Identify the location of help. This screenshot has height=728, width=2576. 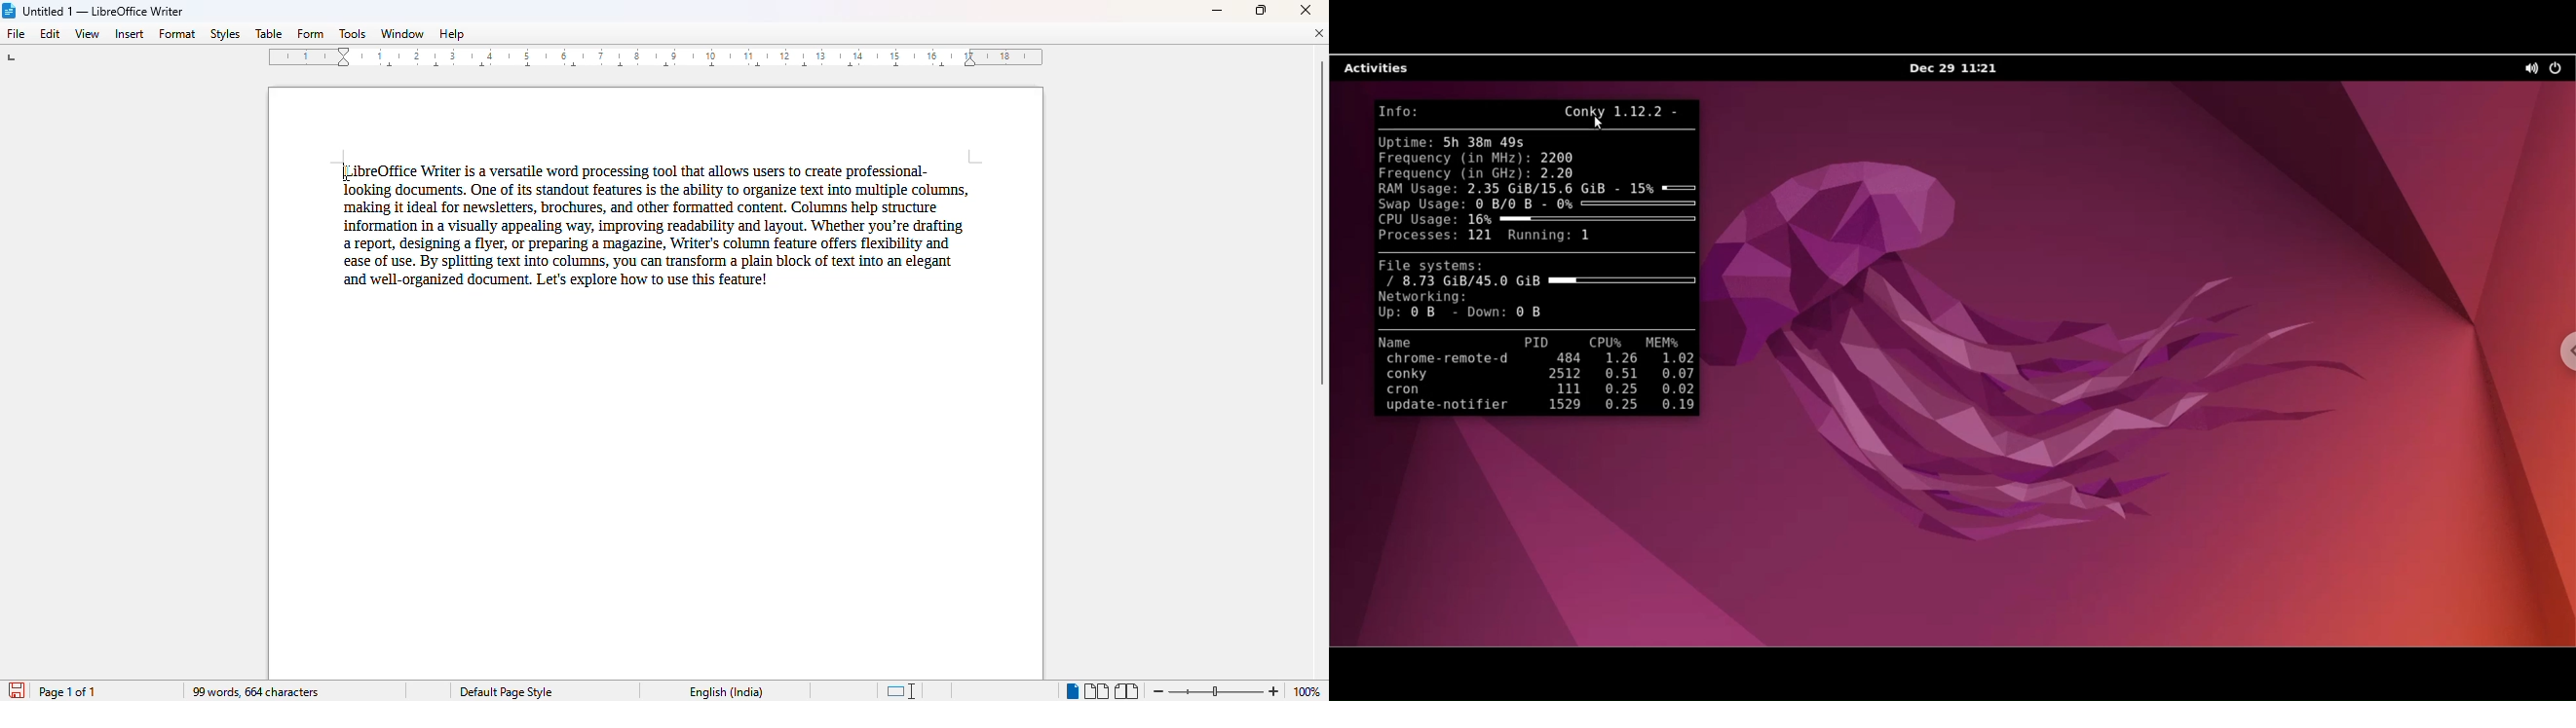
(452, 33).